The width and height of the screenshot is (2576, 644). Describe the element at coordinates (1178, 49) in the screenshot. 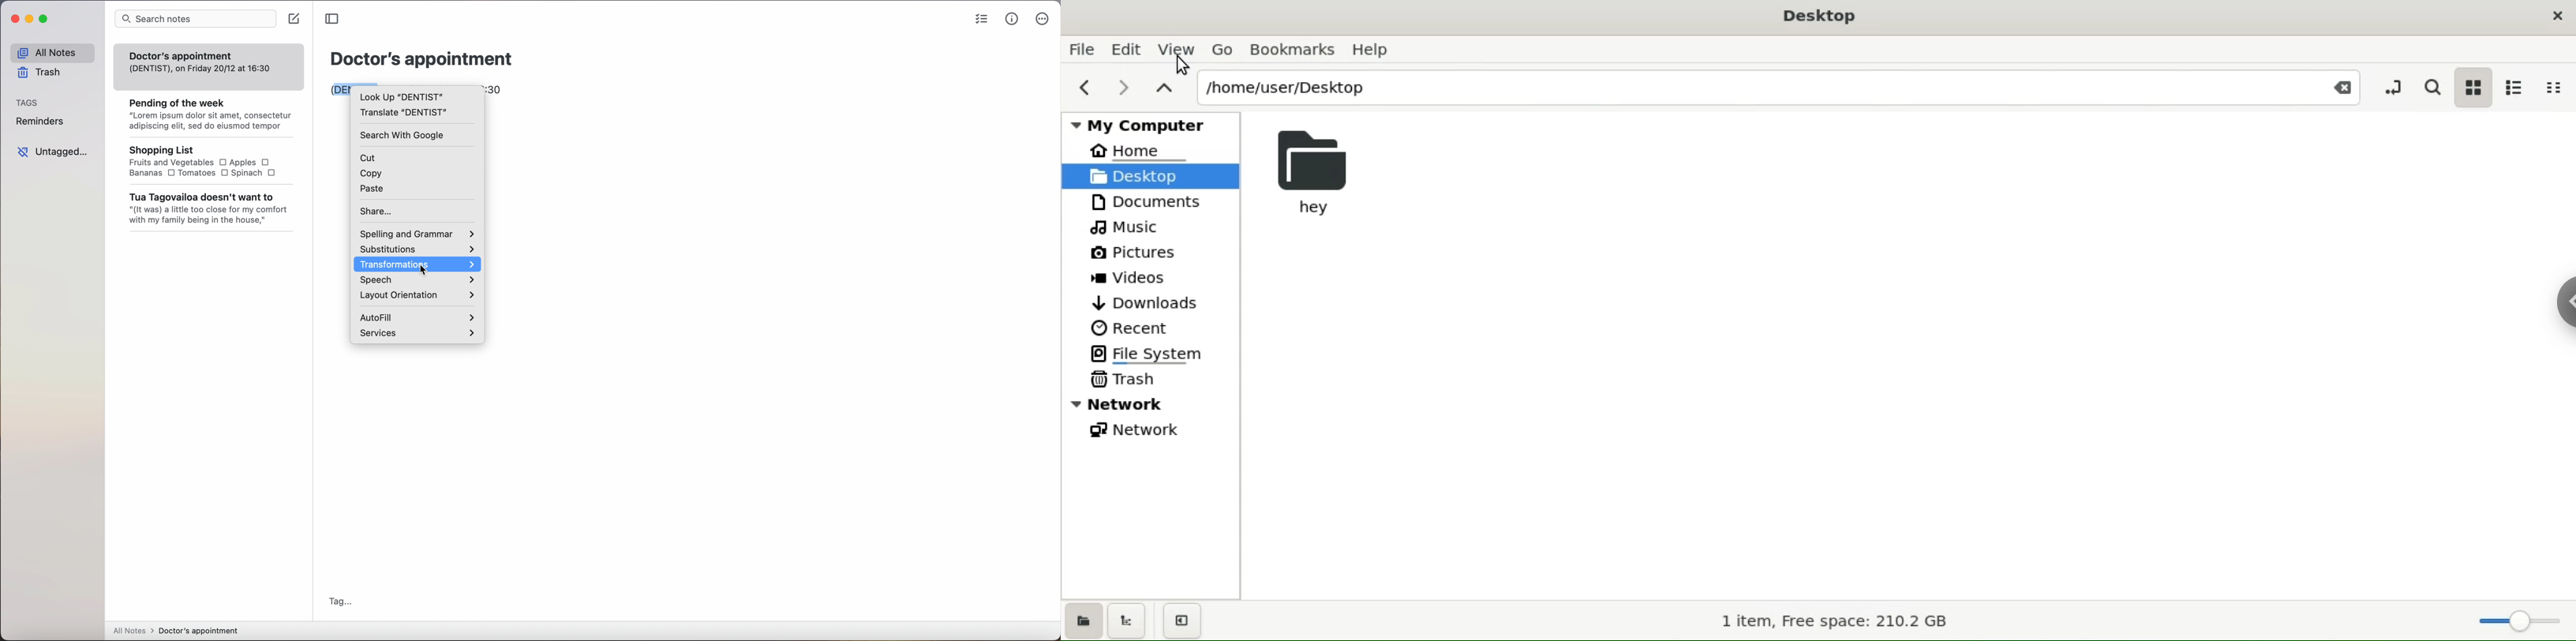

I see `view` at that location.